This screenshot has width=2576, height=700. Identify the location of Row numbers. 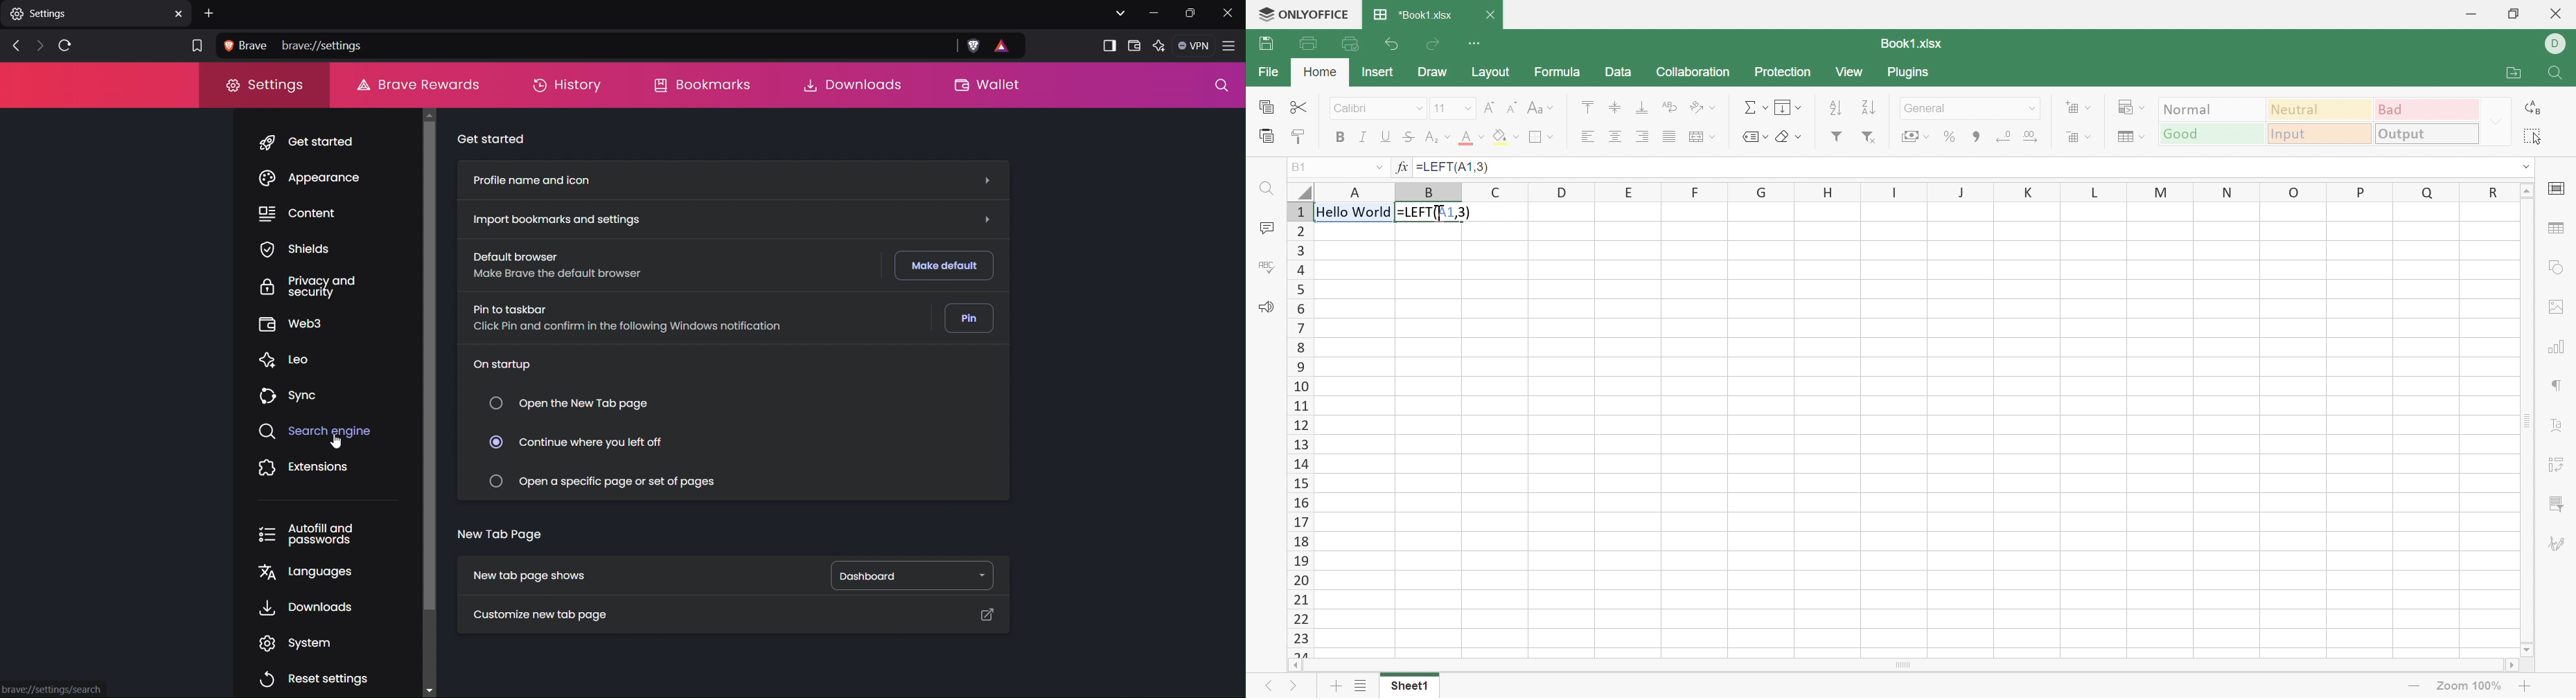
(1300, 429).